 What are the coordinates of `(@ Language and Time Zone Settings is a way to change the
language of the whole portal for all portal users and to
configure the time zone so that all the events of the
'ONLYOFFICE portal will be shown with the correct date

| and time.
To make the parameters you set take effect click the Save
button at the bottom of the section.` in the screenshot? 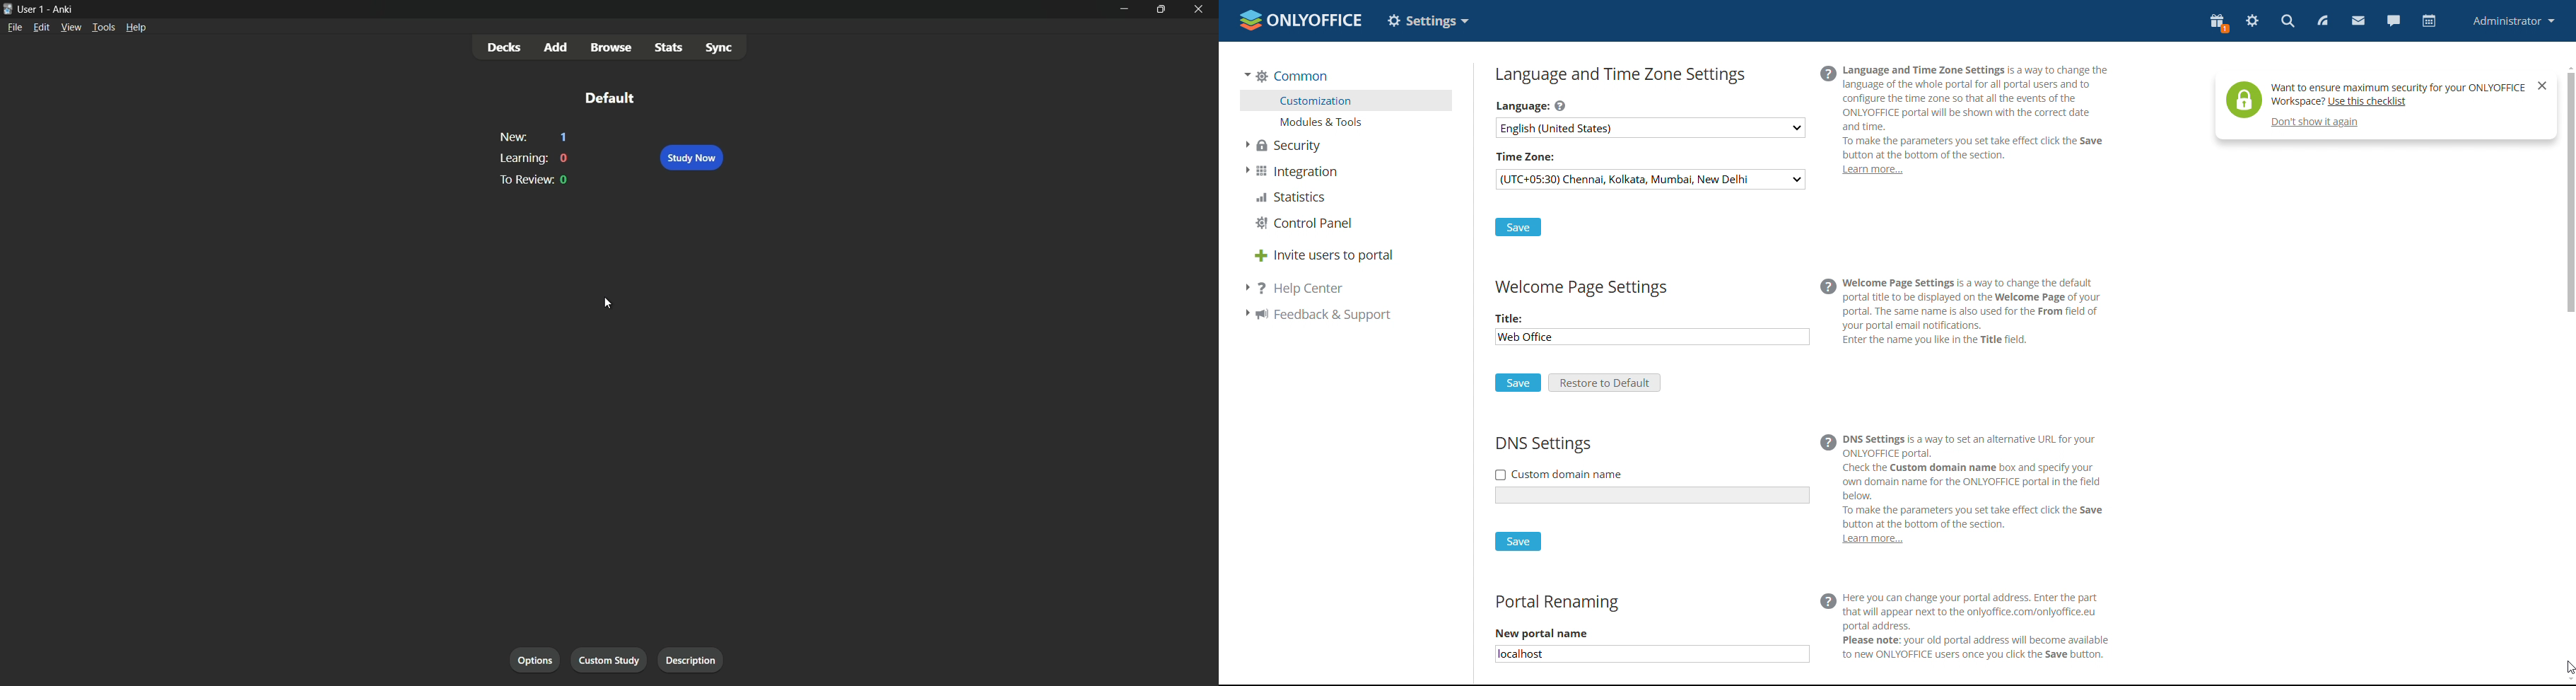 It's located at (1976, 110).